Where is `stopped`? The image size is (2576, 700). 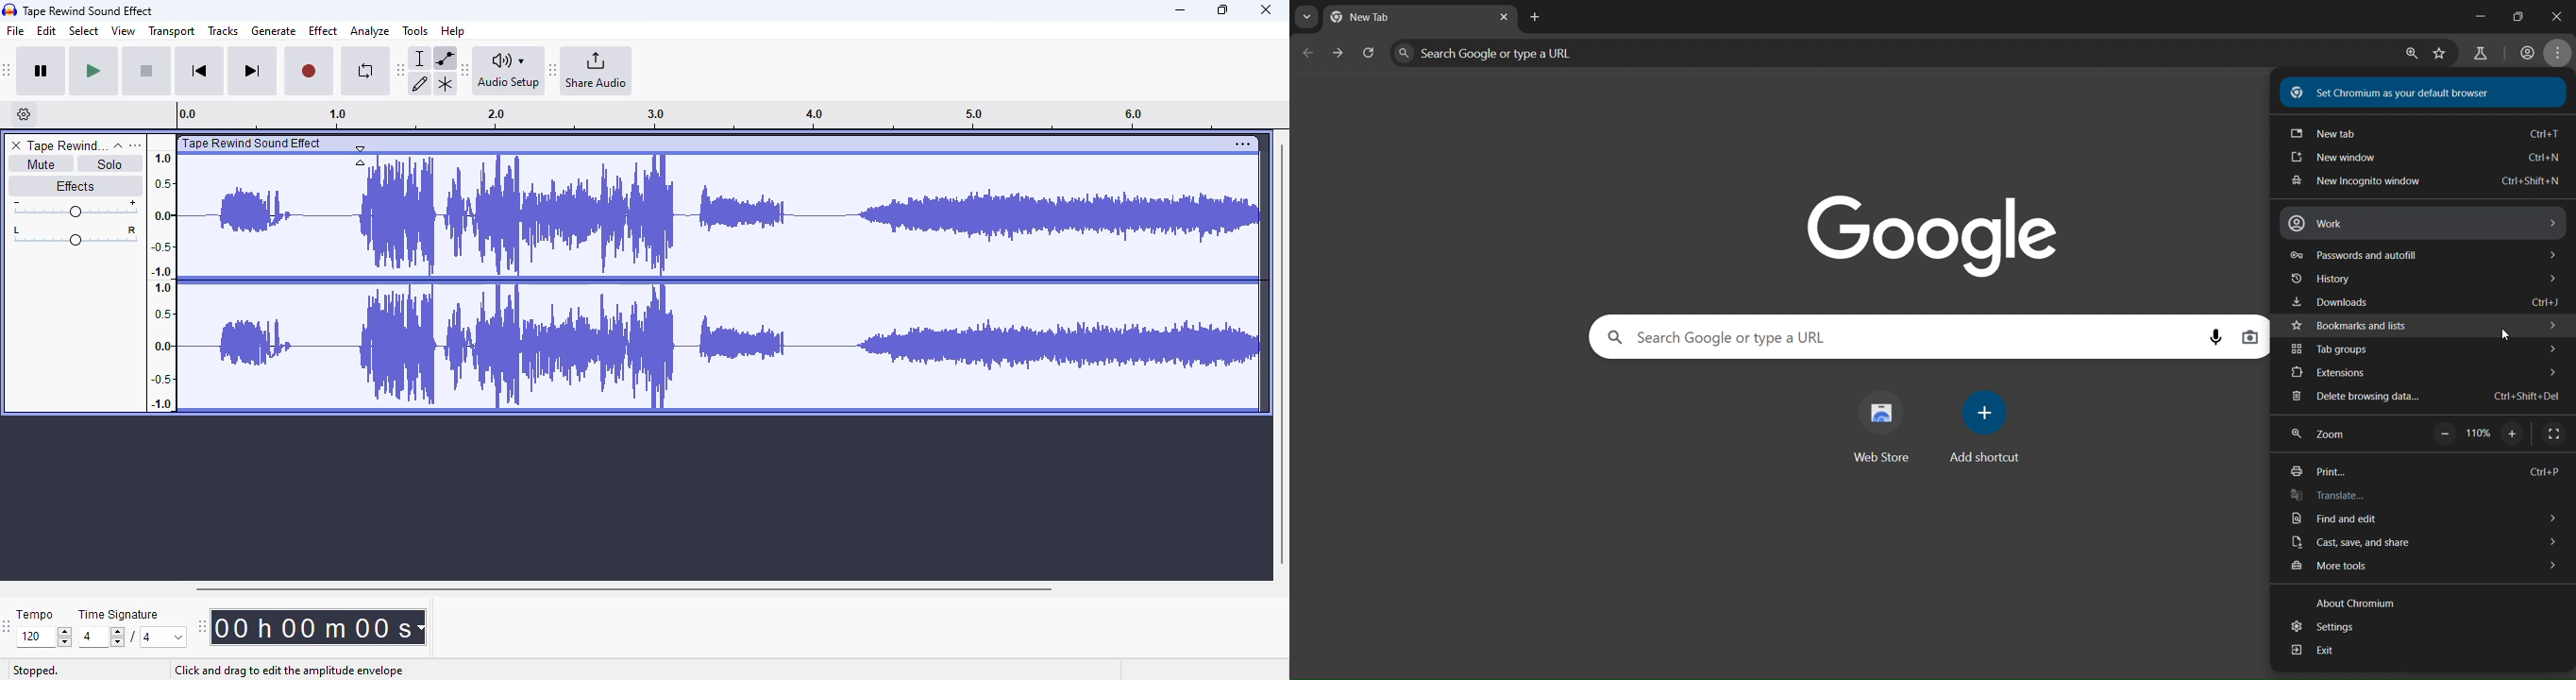
stopped is located at coordinates (36, 672).